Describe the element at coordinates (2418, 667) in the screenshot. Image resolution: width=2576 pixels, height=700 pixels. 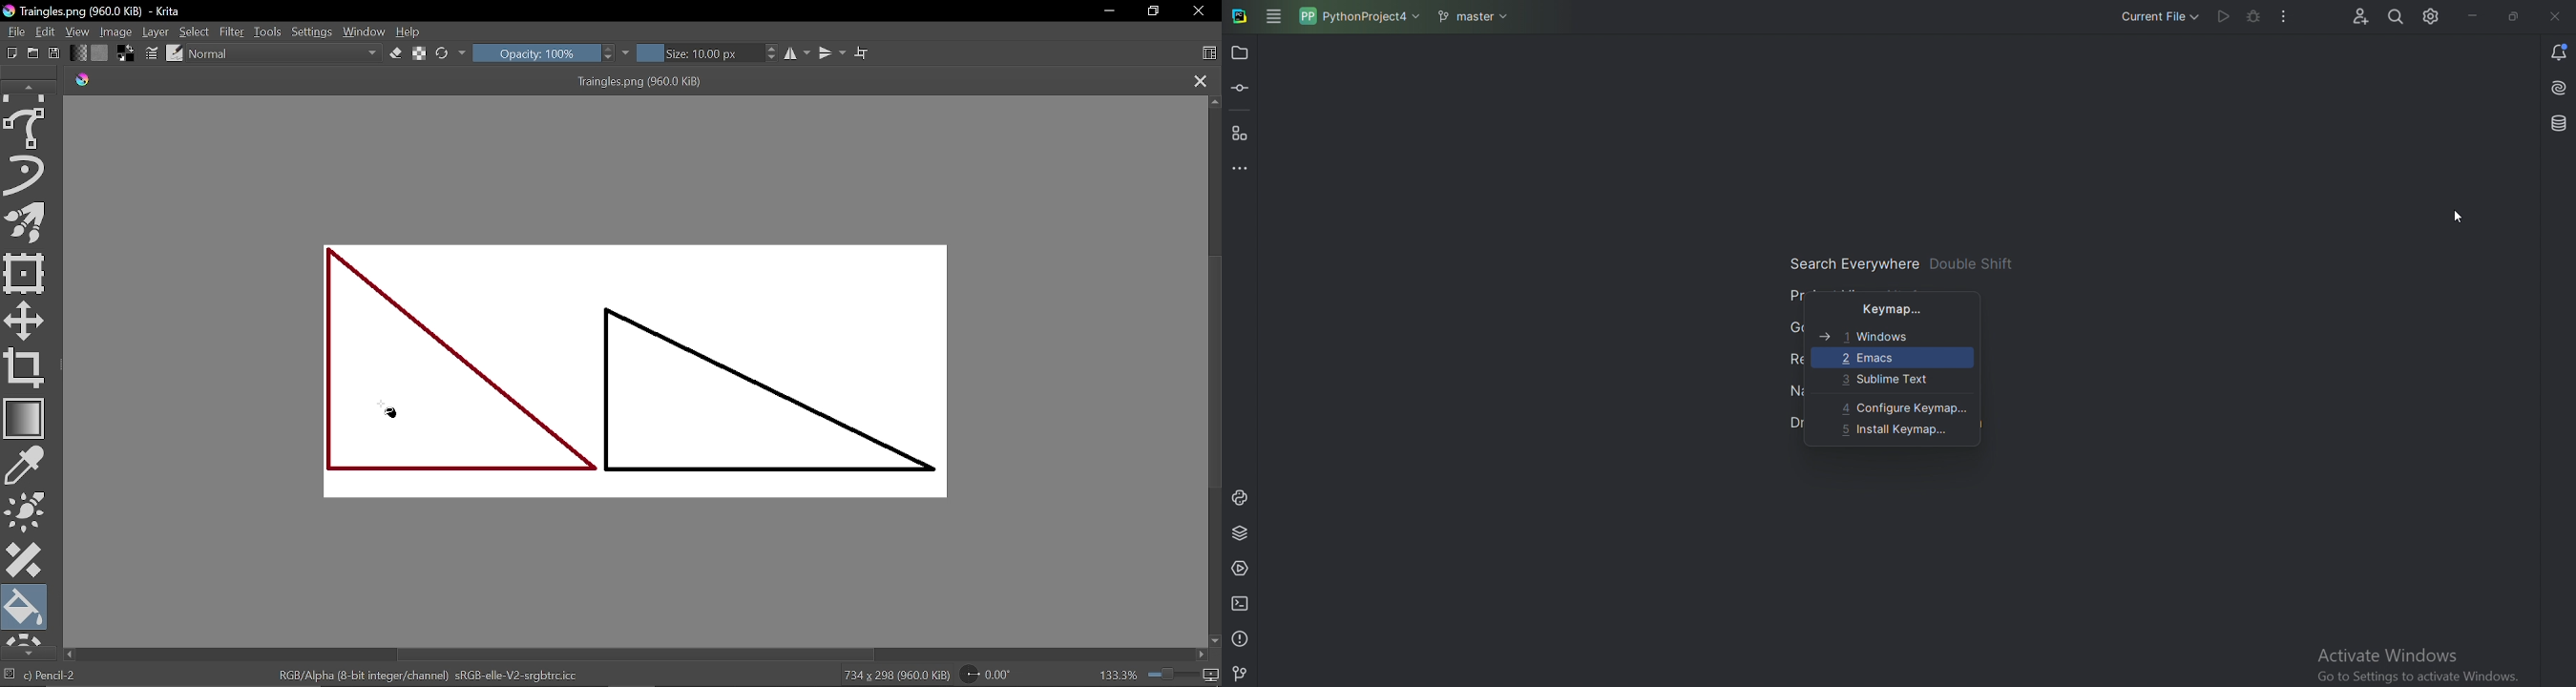
I see `activate window 'go to settings to activate window'` at that location.